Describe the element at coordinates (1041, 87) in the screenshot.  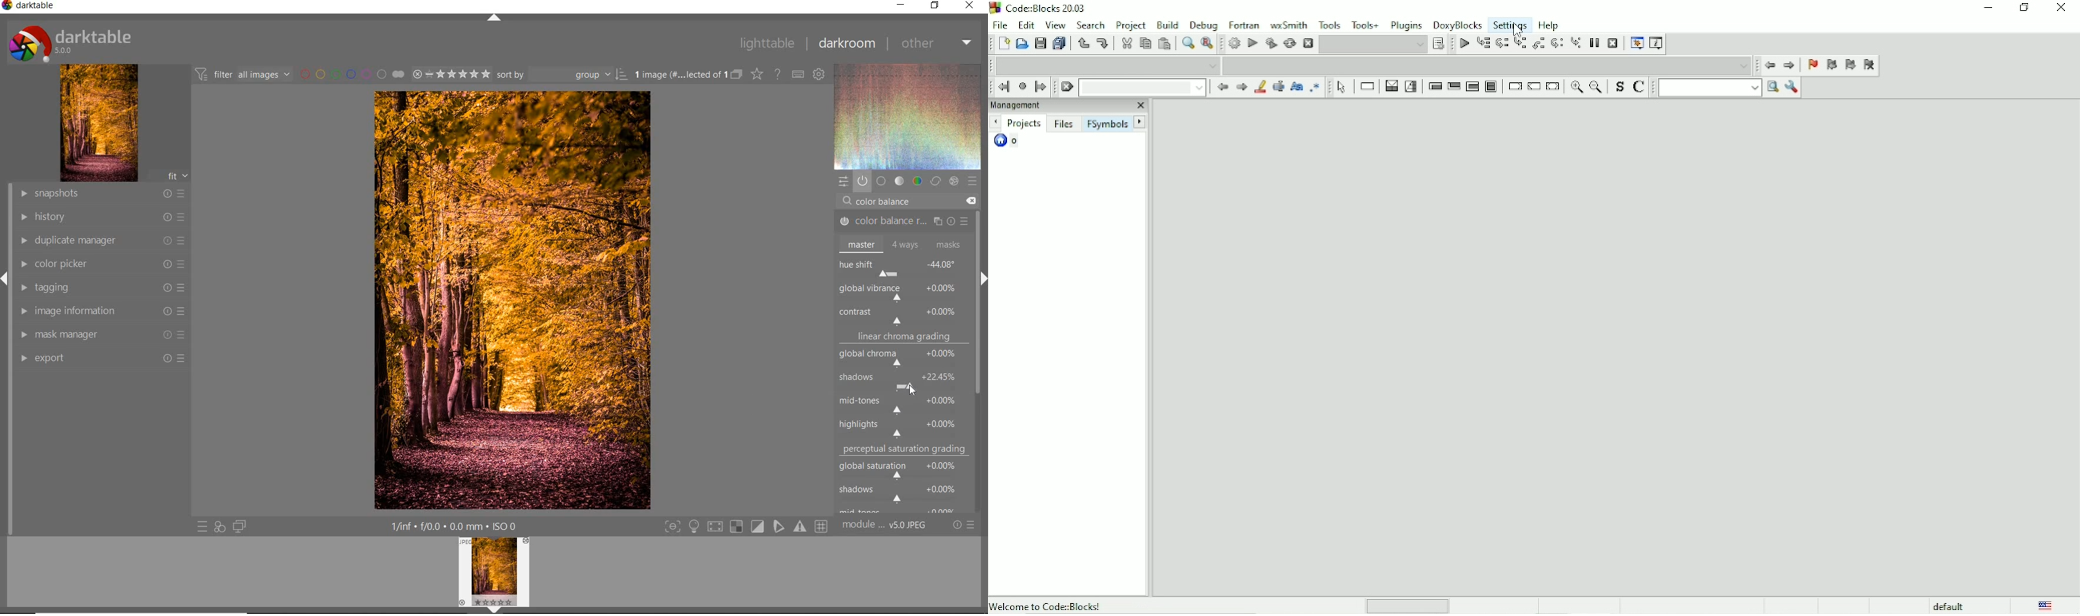
I see `Jump forward` at that location.